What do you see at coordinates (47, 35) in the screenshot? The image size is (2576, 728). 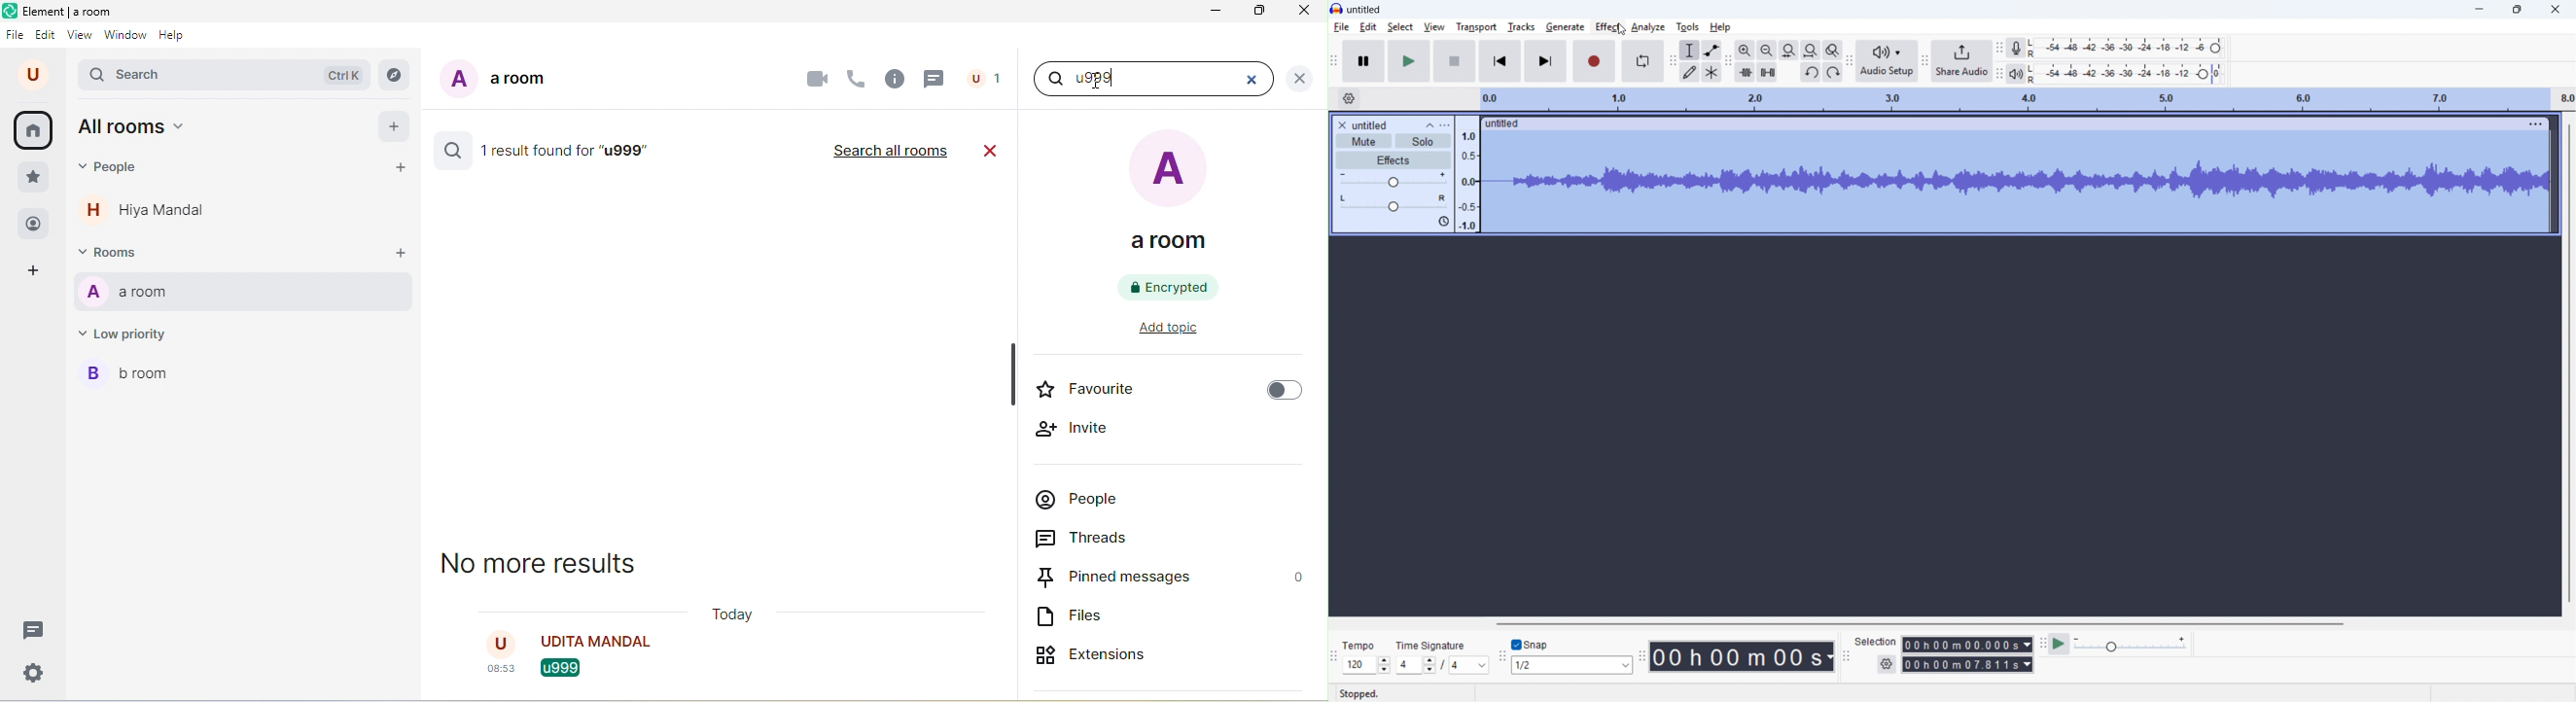 I see `edit` at bounding box center [47, 35].